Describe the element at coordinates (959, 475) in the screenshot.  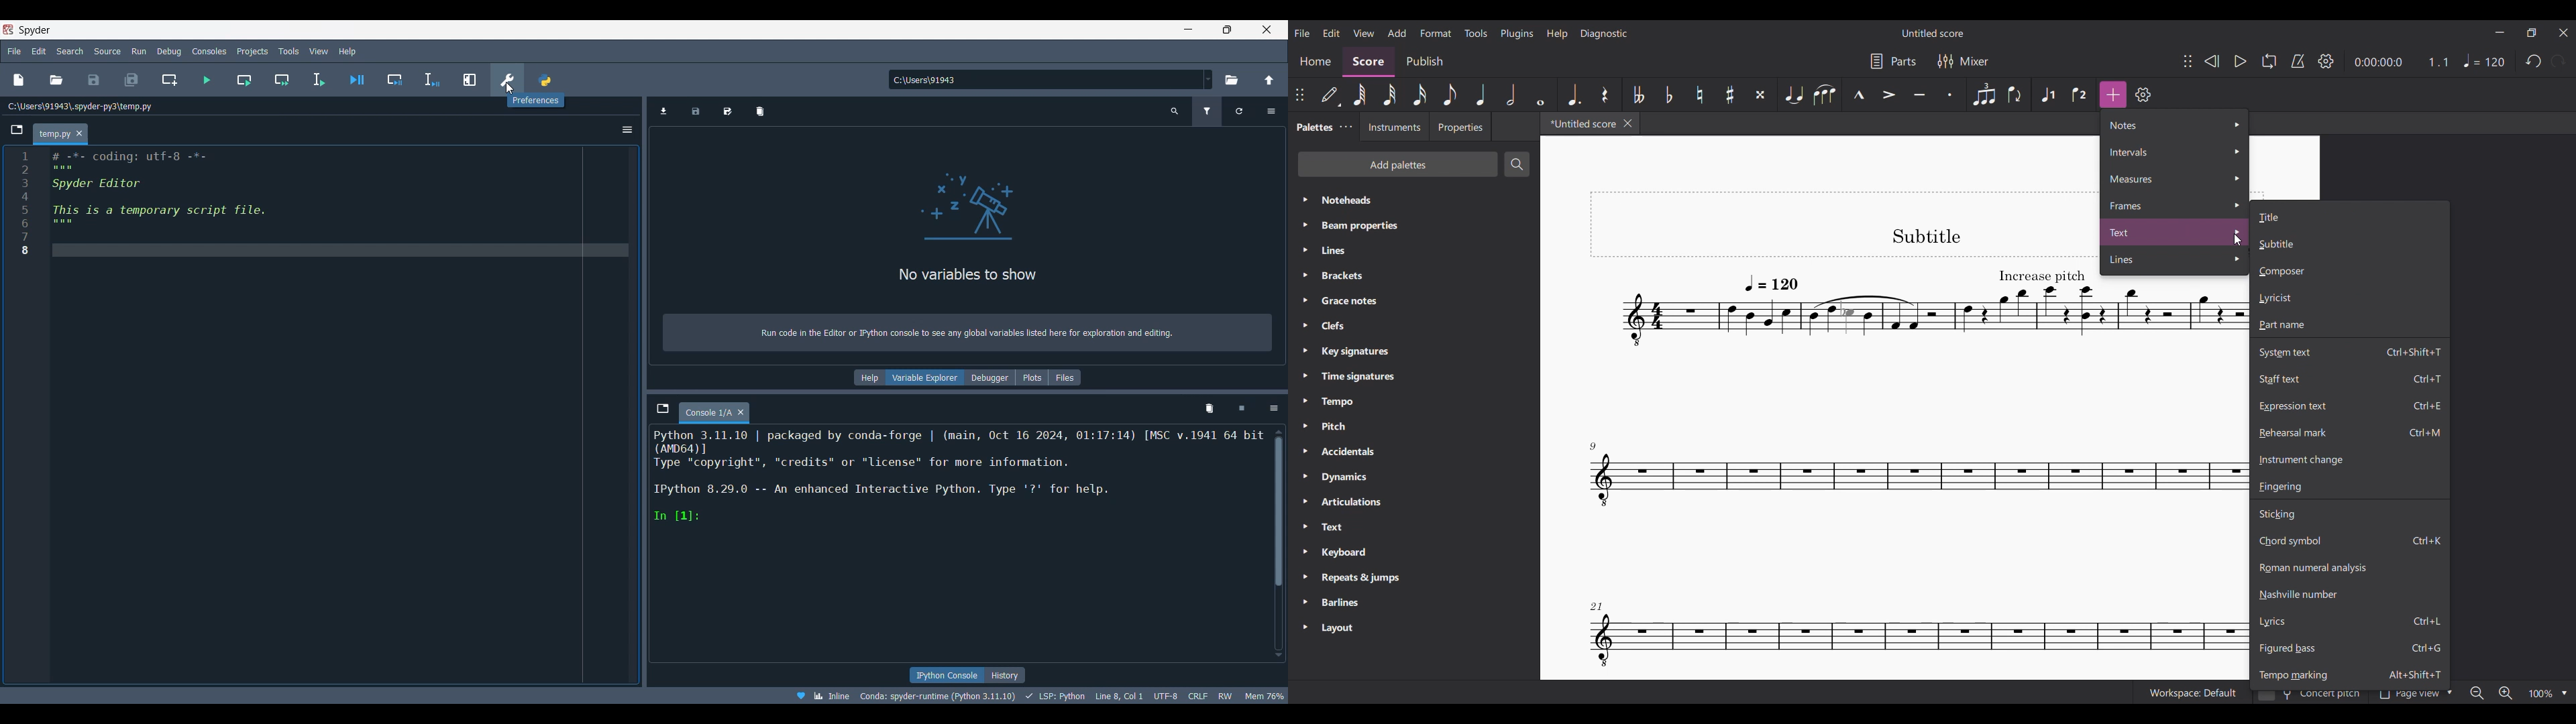
I see `ipython console pane` at that location.